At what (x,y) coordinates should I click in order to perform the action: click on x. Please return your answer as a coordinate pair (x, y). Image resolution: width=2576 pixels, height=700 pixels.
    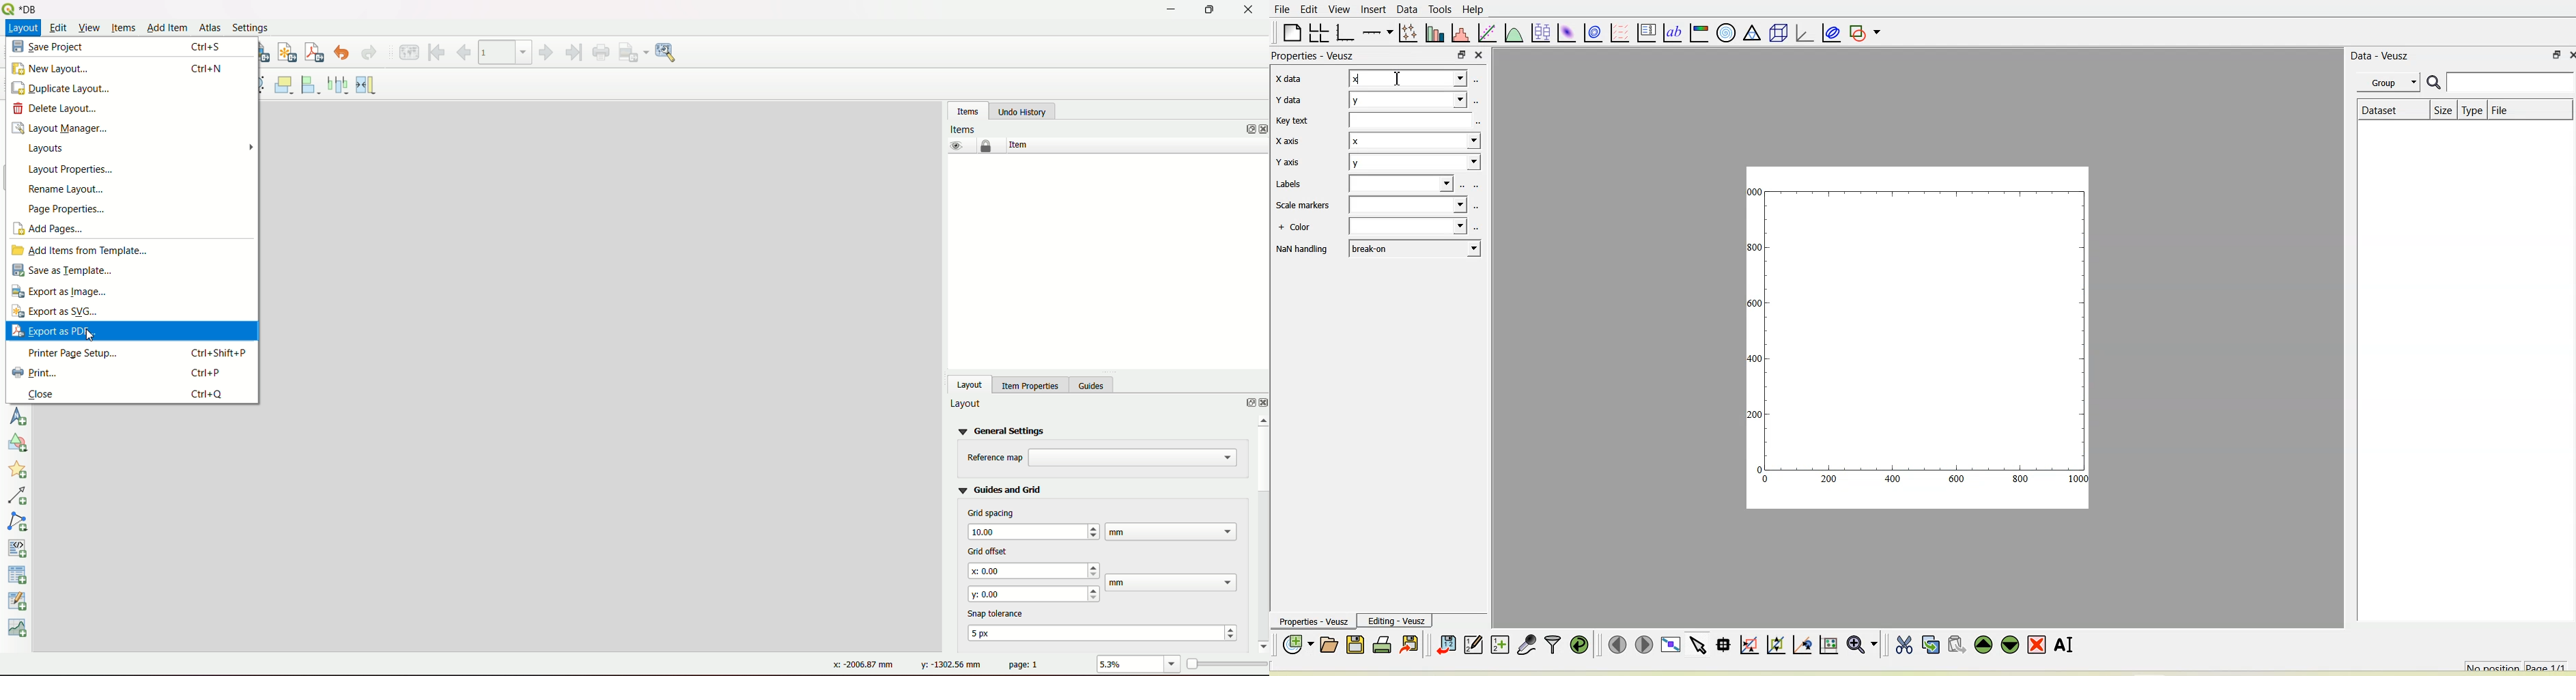
    Looking at the image, I should click on (1415, 141).